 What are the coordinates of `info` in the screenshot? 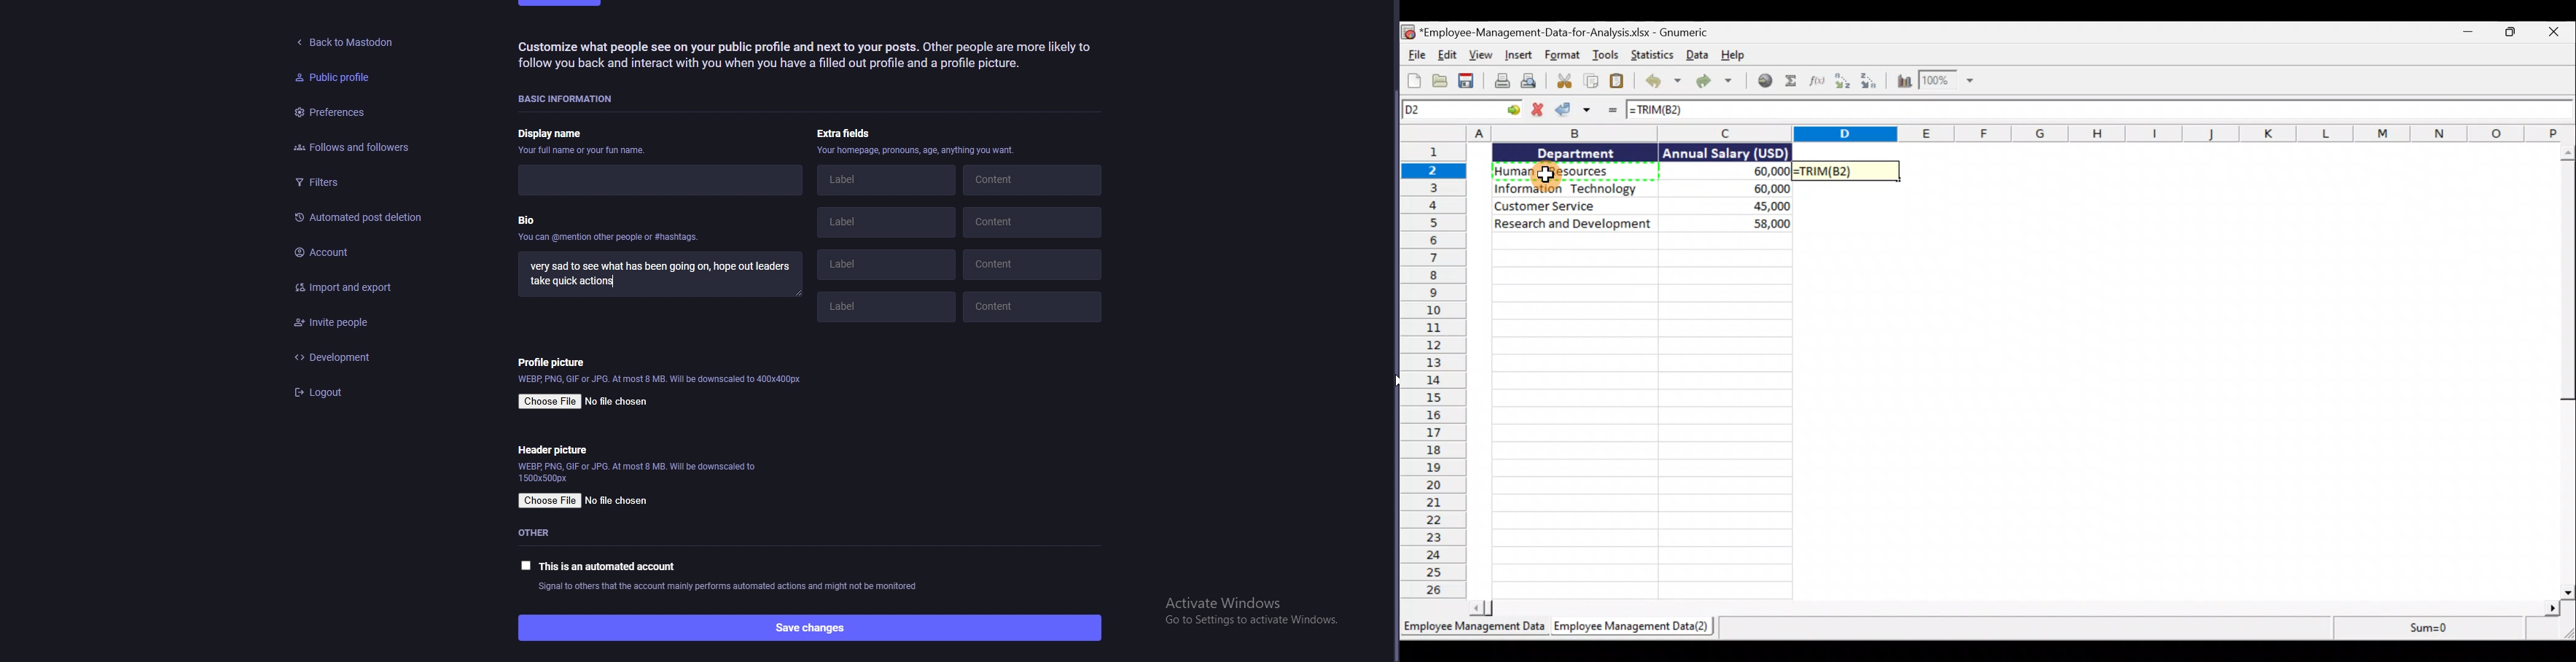 It's located at (636, 472).